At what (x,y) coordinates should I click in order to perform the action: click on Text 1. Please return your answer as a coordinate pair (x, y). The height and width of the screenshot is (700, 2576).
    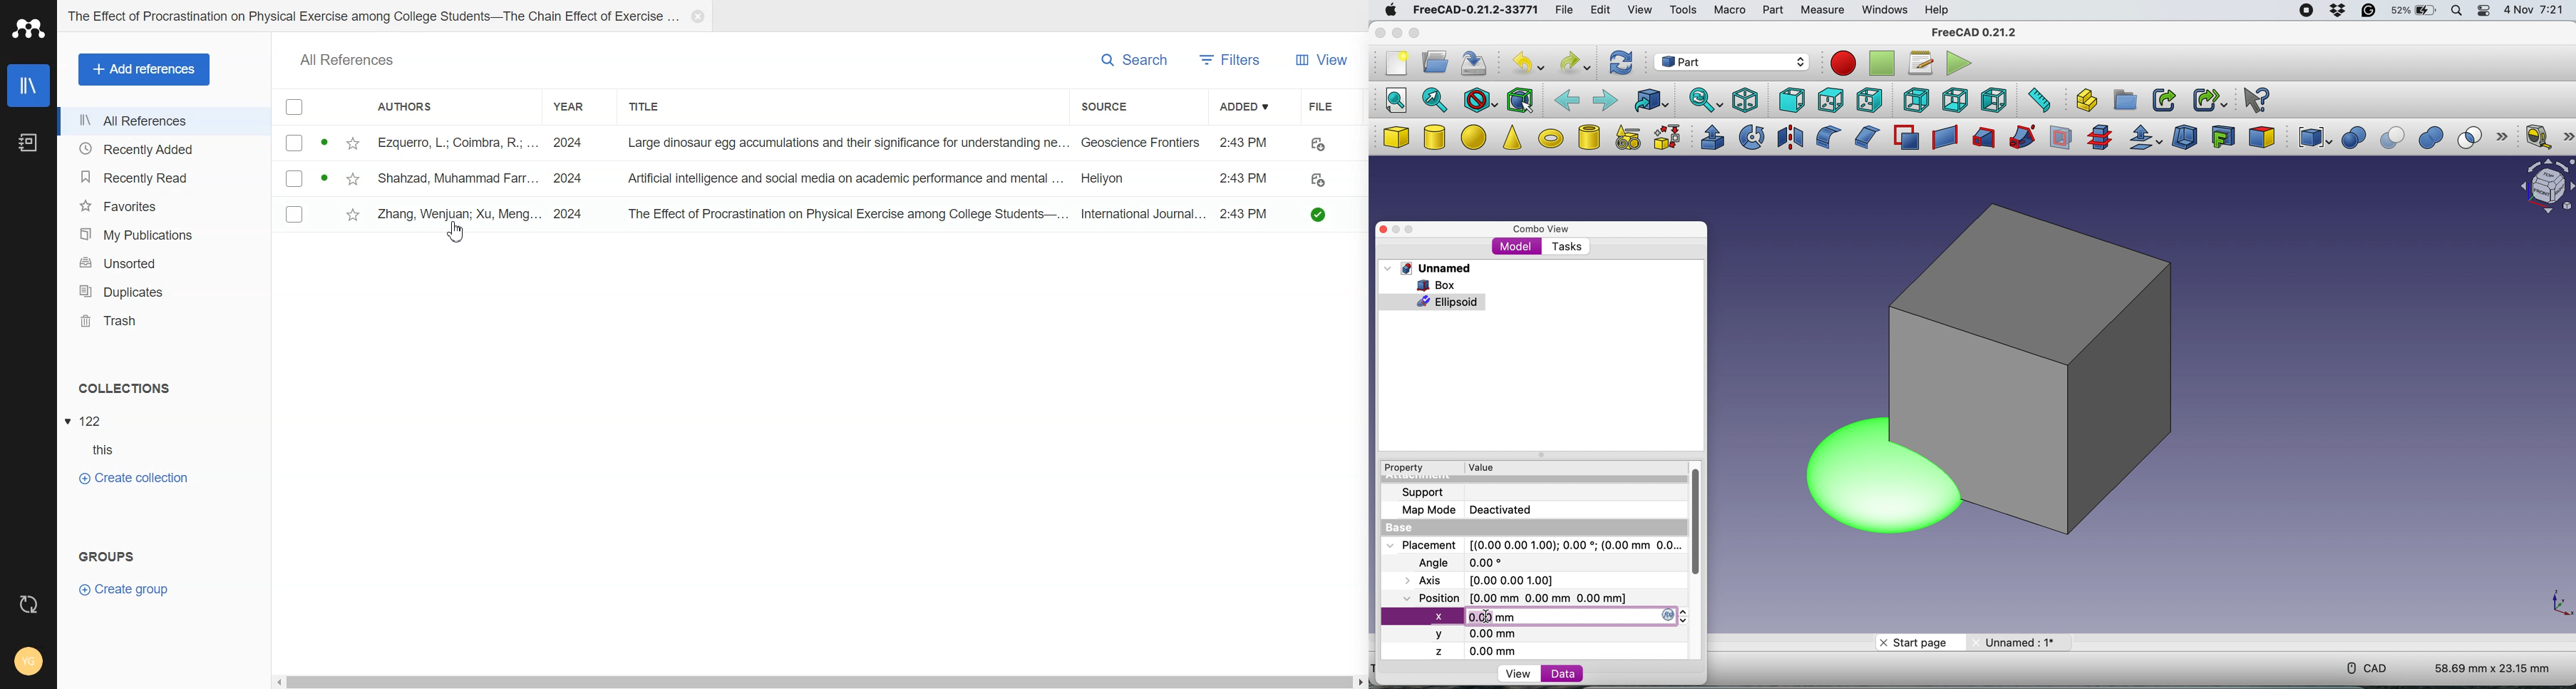
    Looking at the image, I should click on (123, 387).